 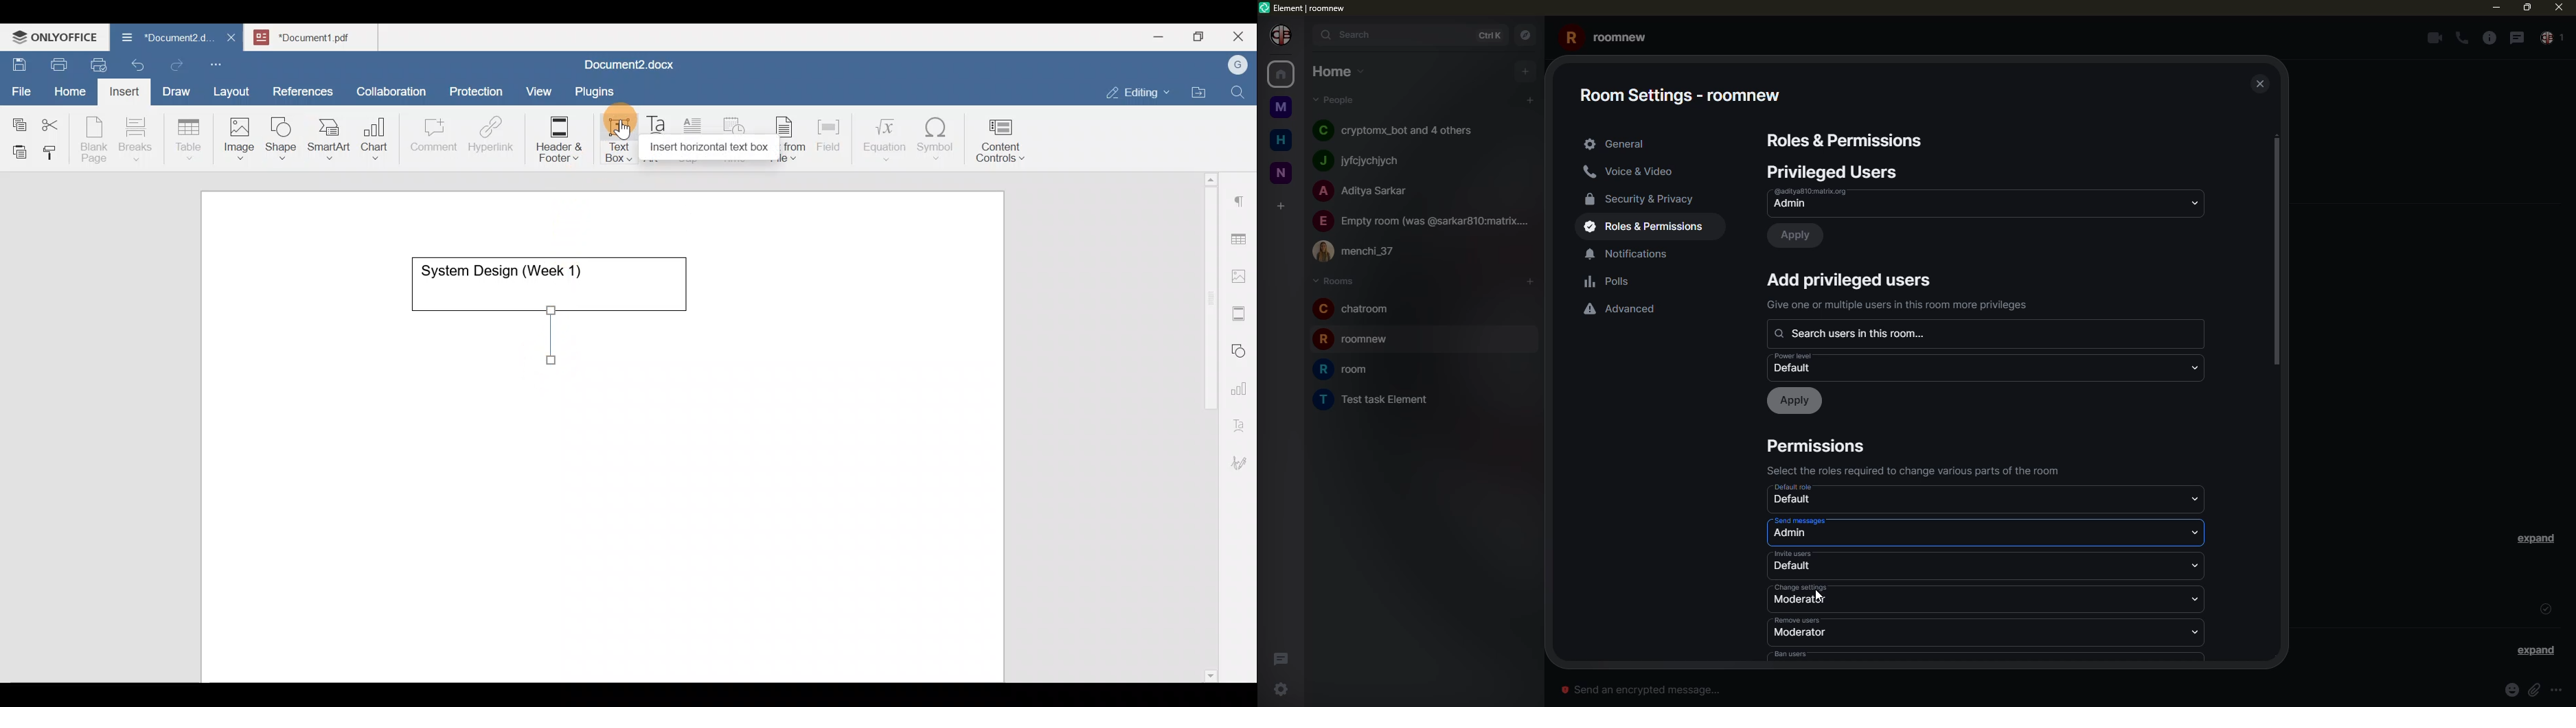 I want to click on polls, so click(x=1610, y=282).